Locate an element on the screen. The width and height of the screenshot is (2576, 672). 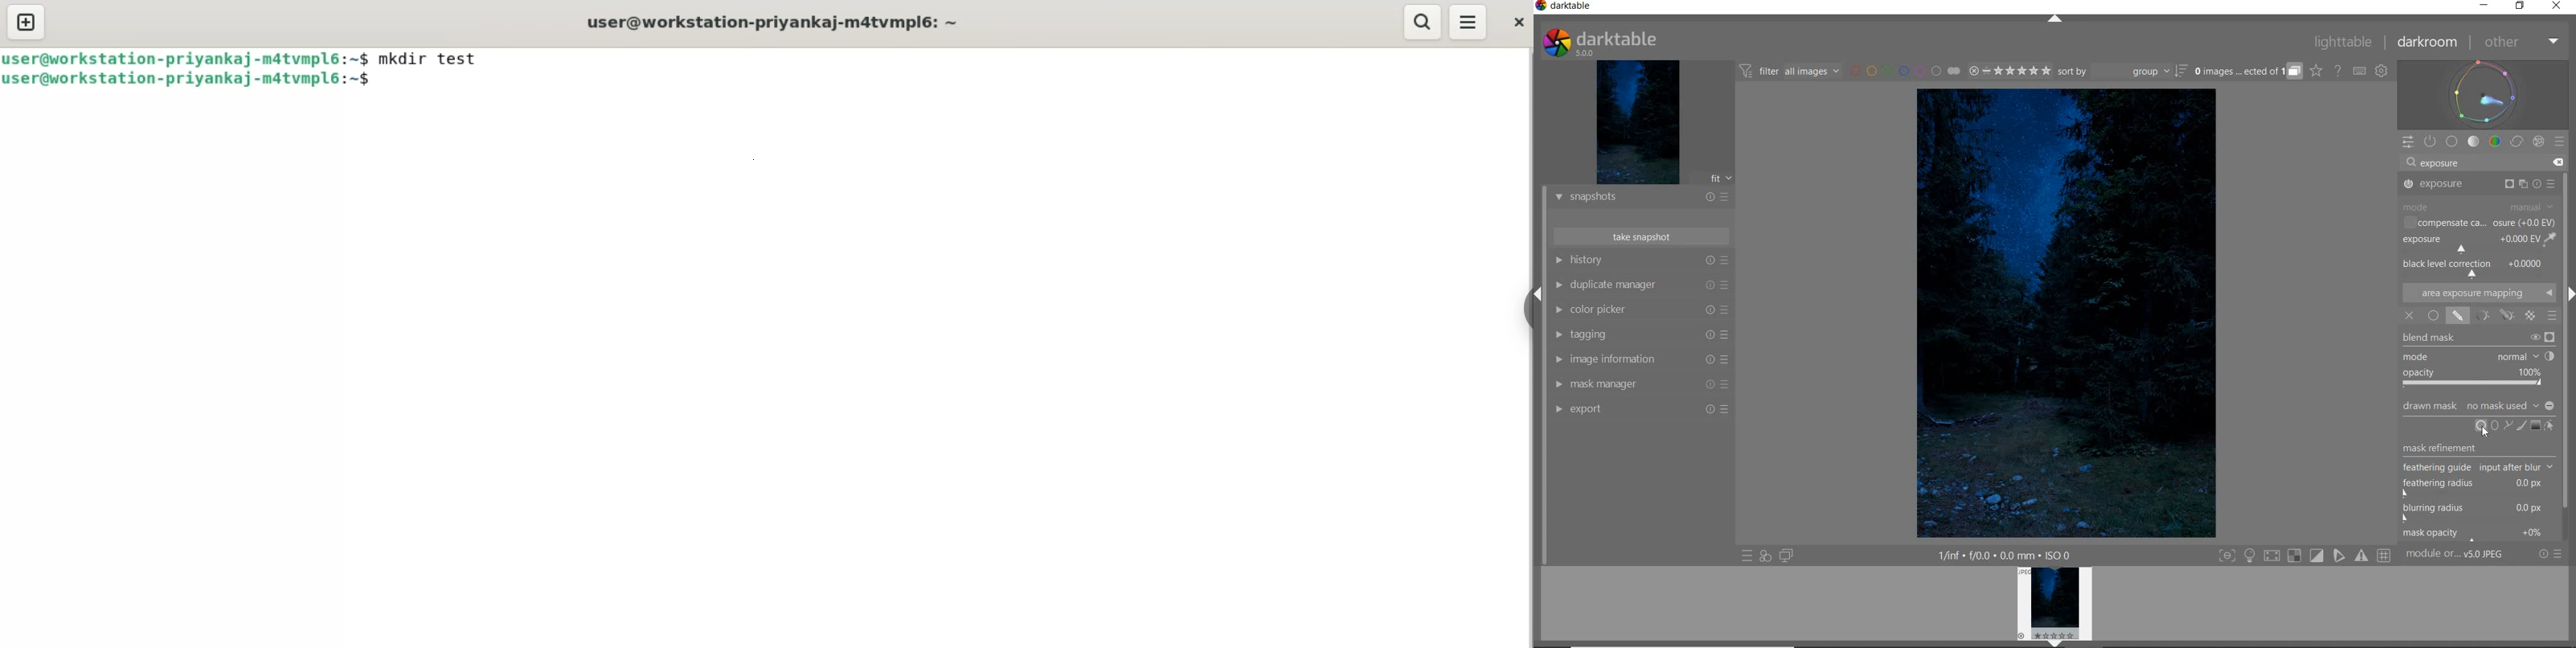
EFFECT is located at coordinates (2539, 142).